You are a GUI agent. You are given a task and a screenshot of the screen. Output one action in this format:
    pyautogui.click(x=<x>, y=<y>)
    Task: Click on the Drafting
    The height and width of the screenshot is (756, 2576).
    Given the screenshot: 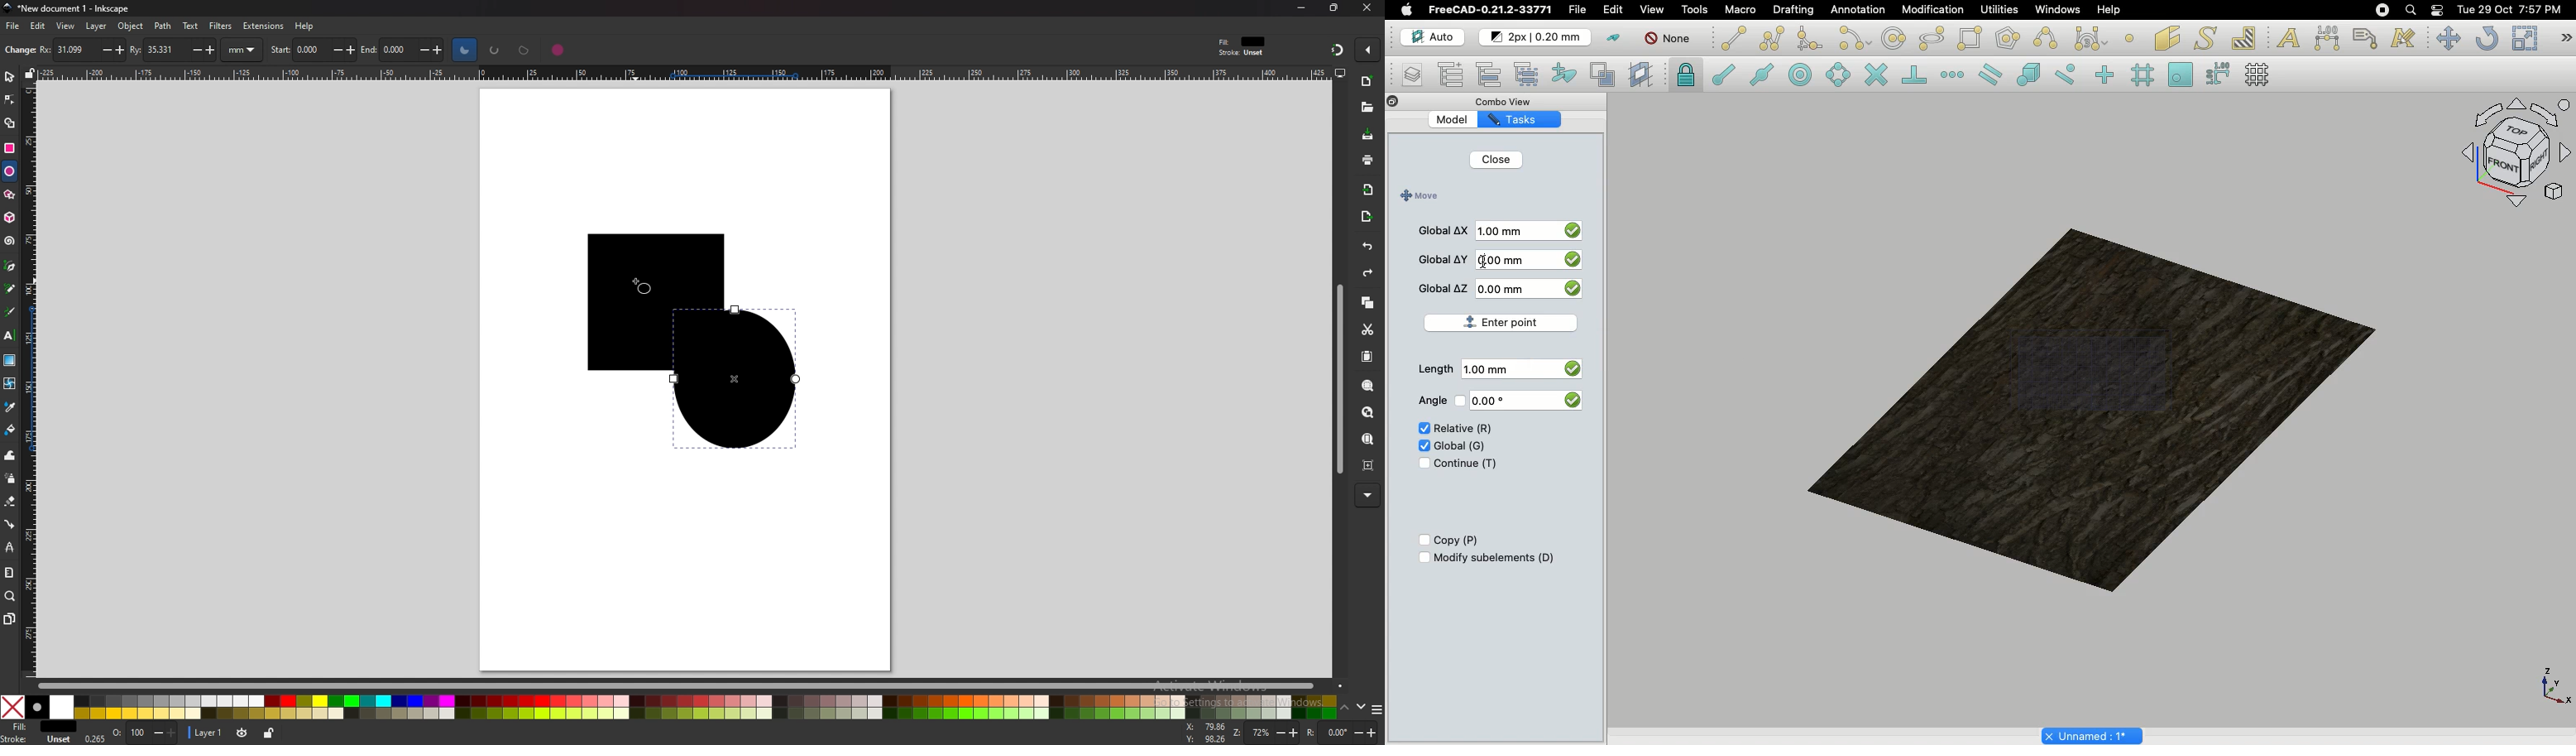 What is the action you would take?
    pyautogui.click(x=1795, y=9)
    